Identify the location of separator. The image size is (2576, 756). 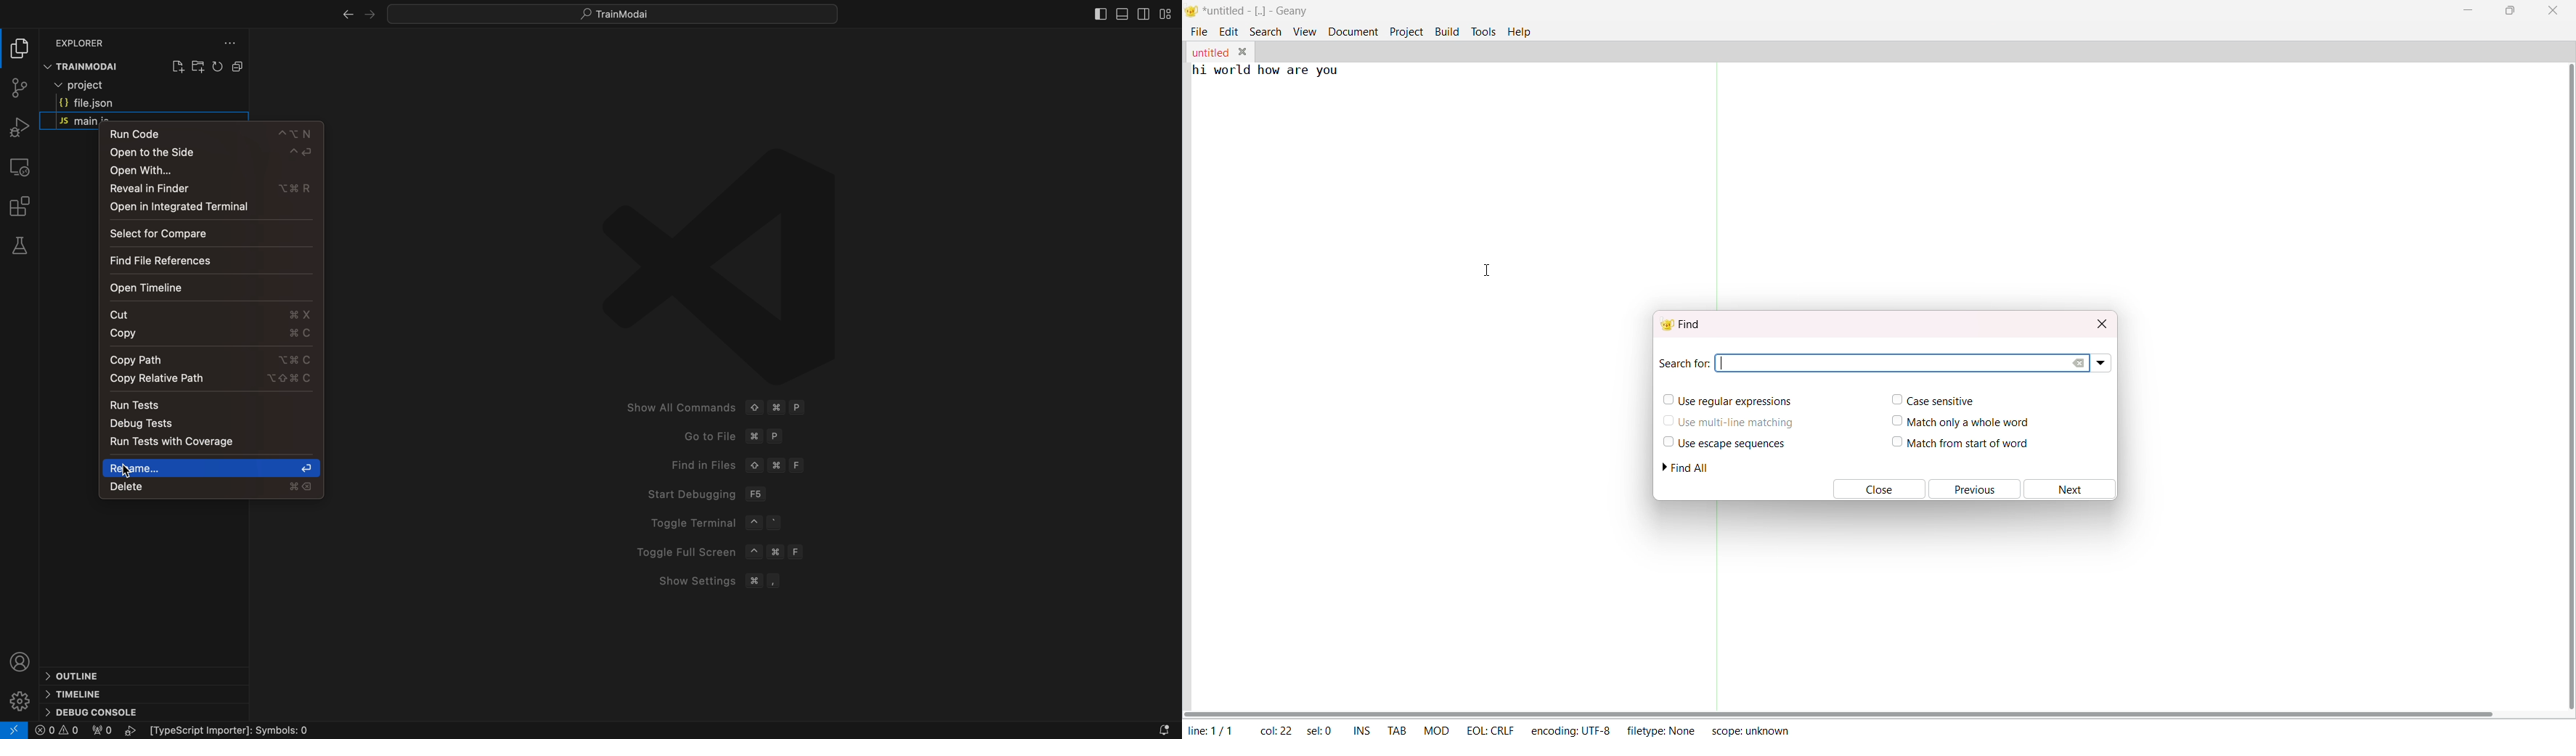
(1713, 184).